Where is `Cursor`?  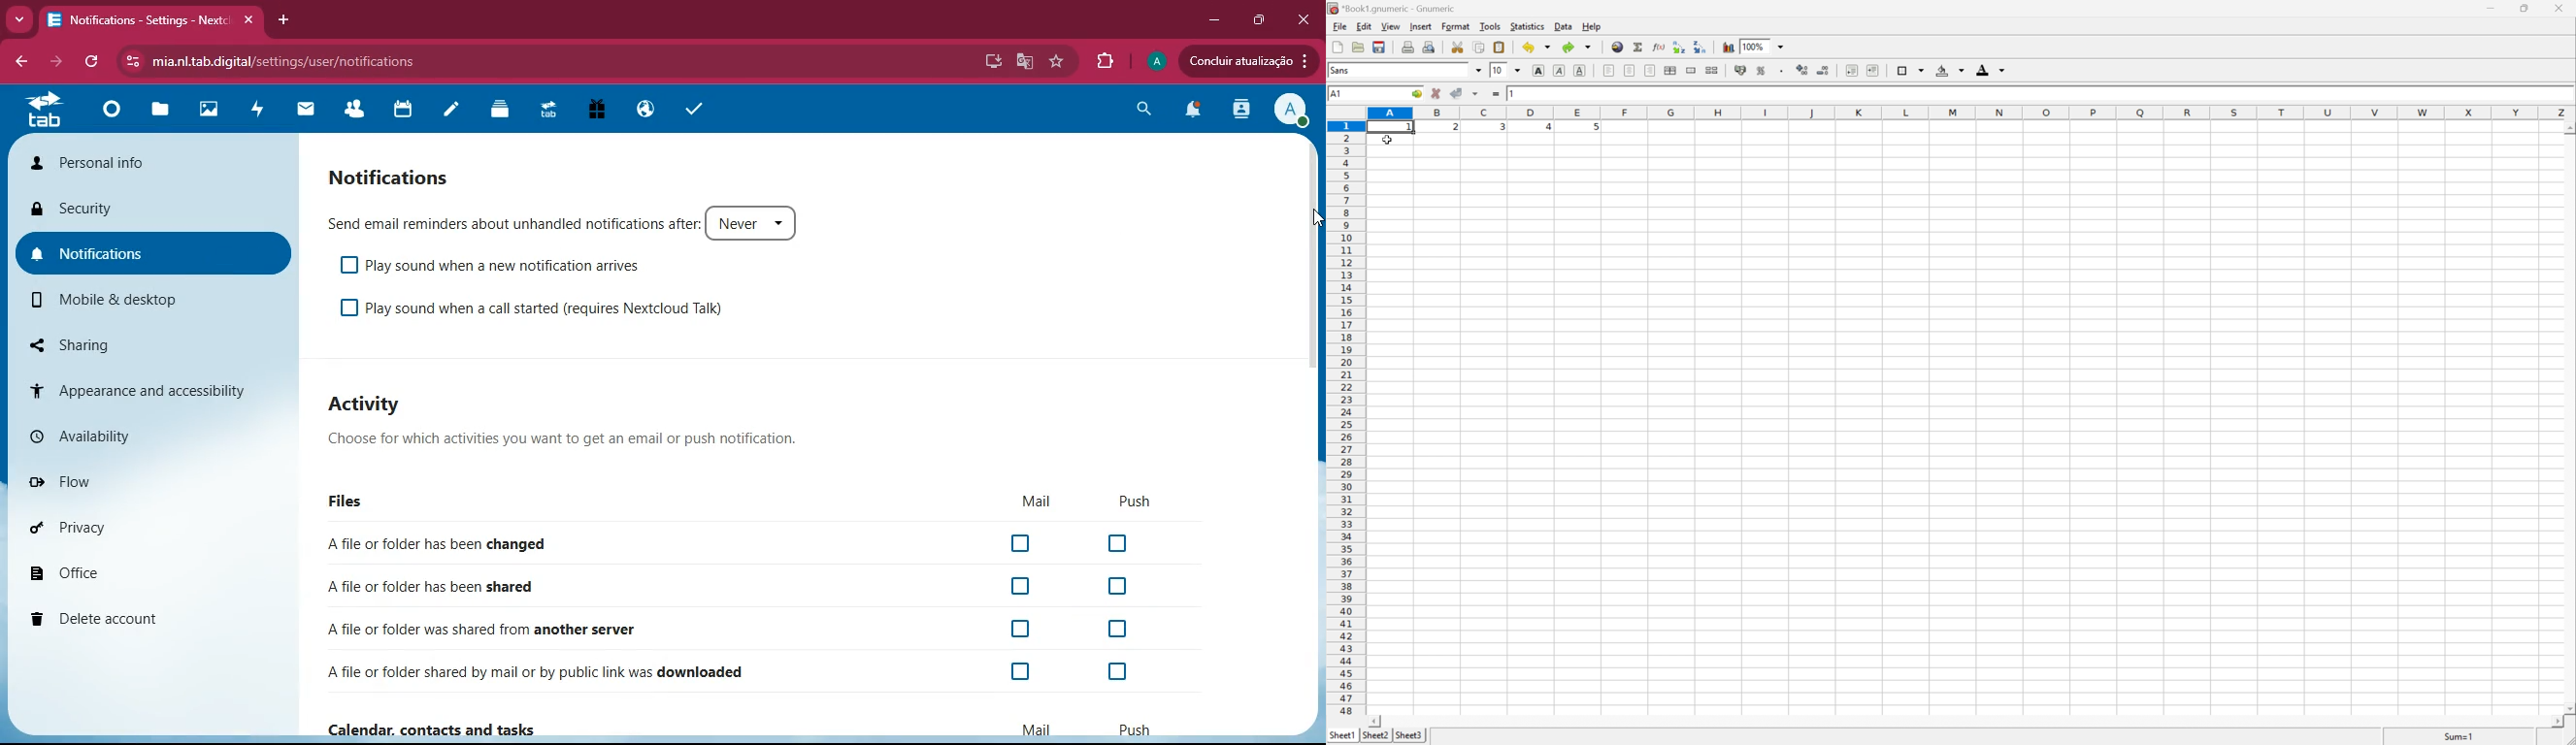
Cursor is located at coordinates (1314, 219).